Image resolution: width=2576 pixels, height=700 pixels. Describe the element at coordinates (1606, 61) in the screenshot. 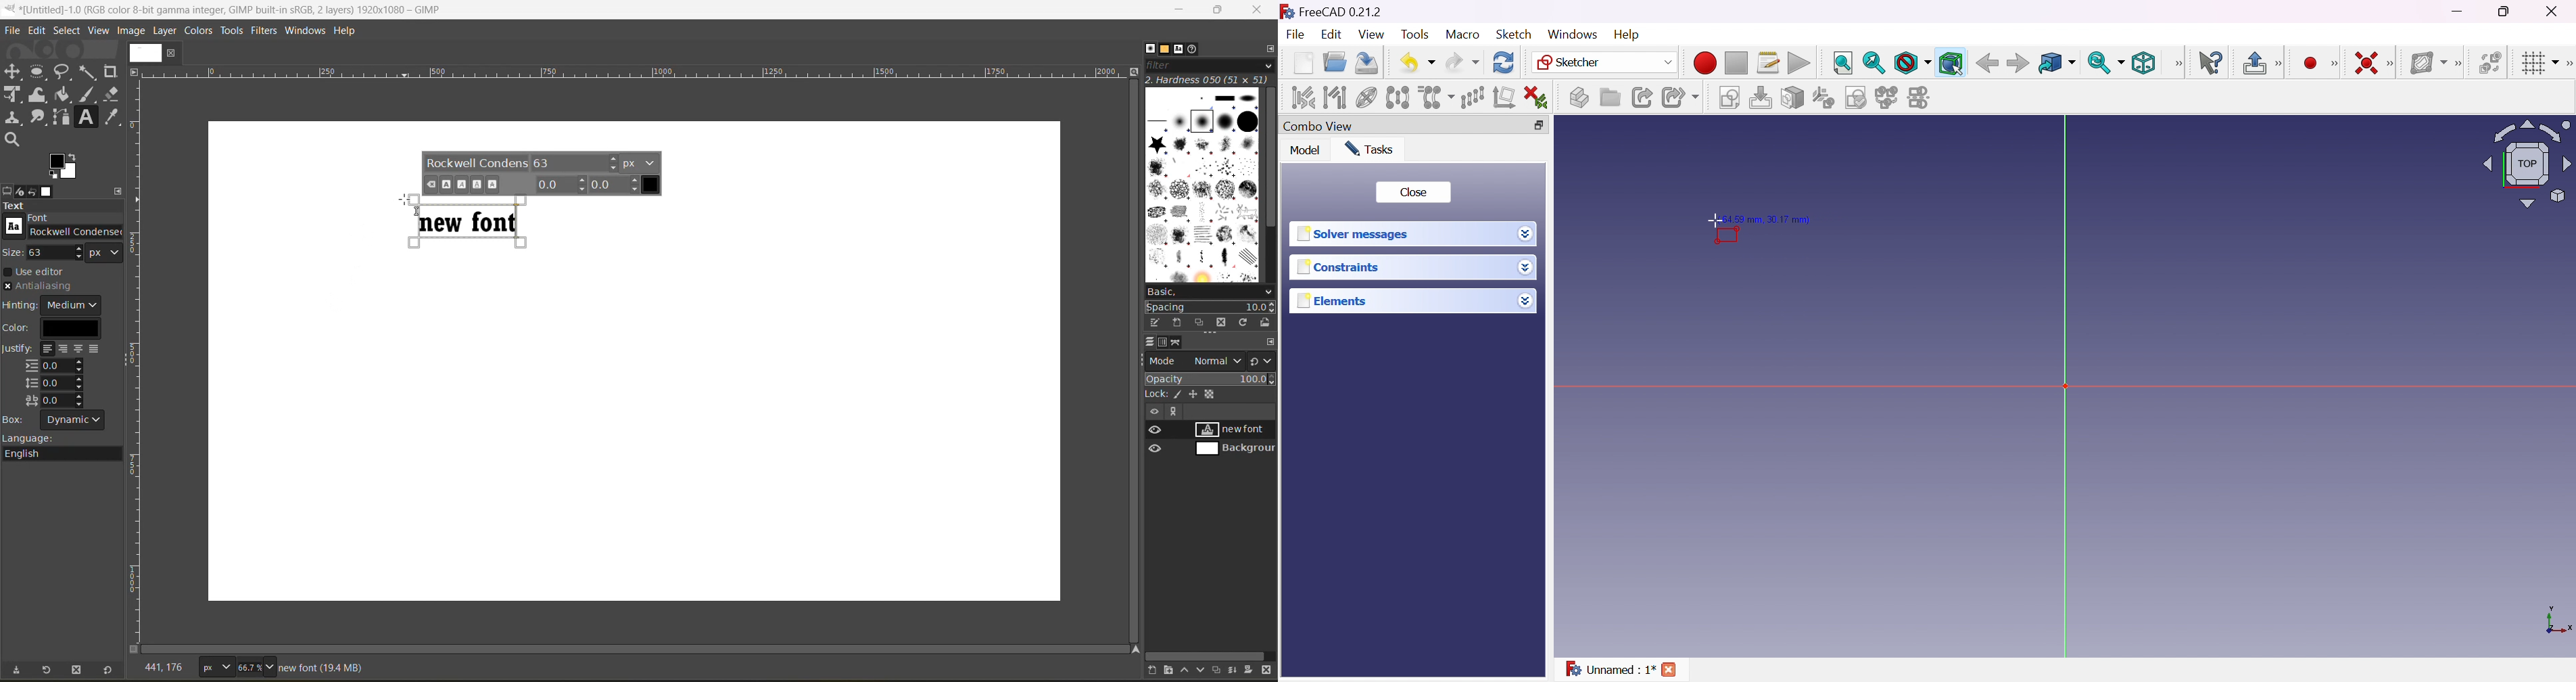

I see `Sketcher` at that location.